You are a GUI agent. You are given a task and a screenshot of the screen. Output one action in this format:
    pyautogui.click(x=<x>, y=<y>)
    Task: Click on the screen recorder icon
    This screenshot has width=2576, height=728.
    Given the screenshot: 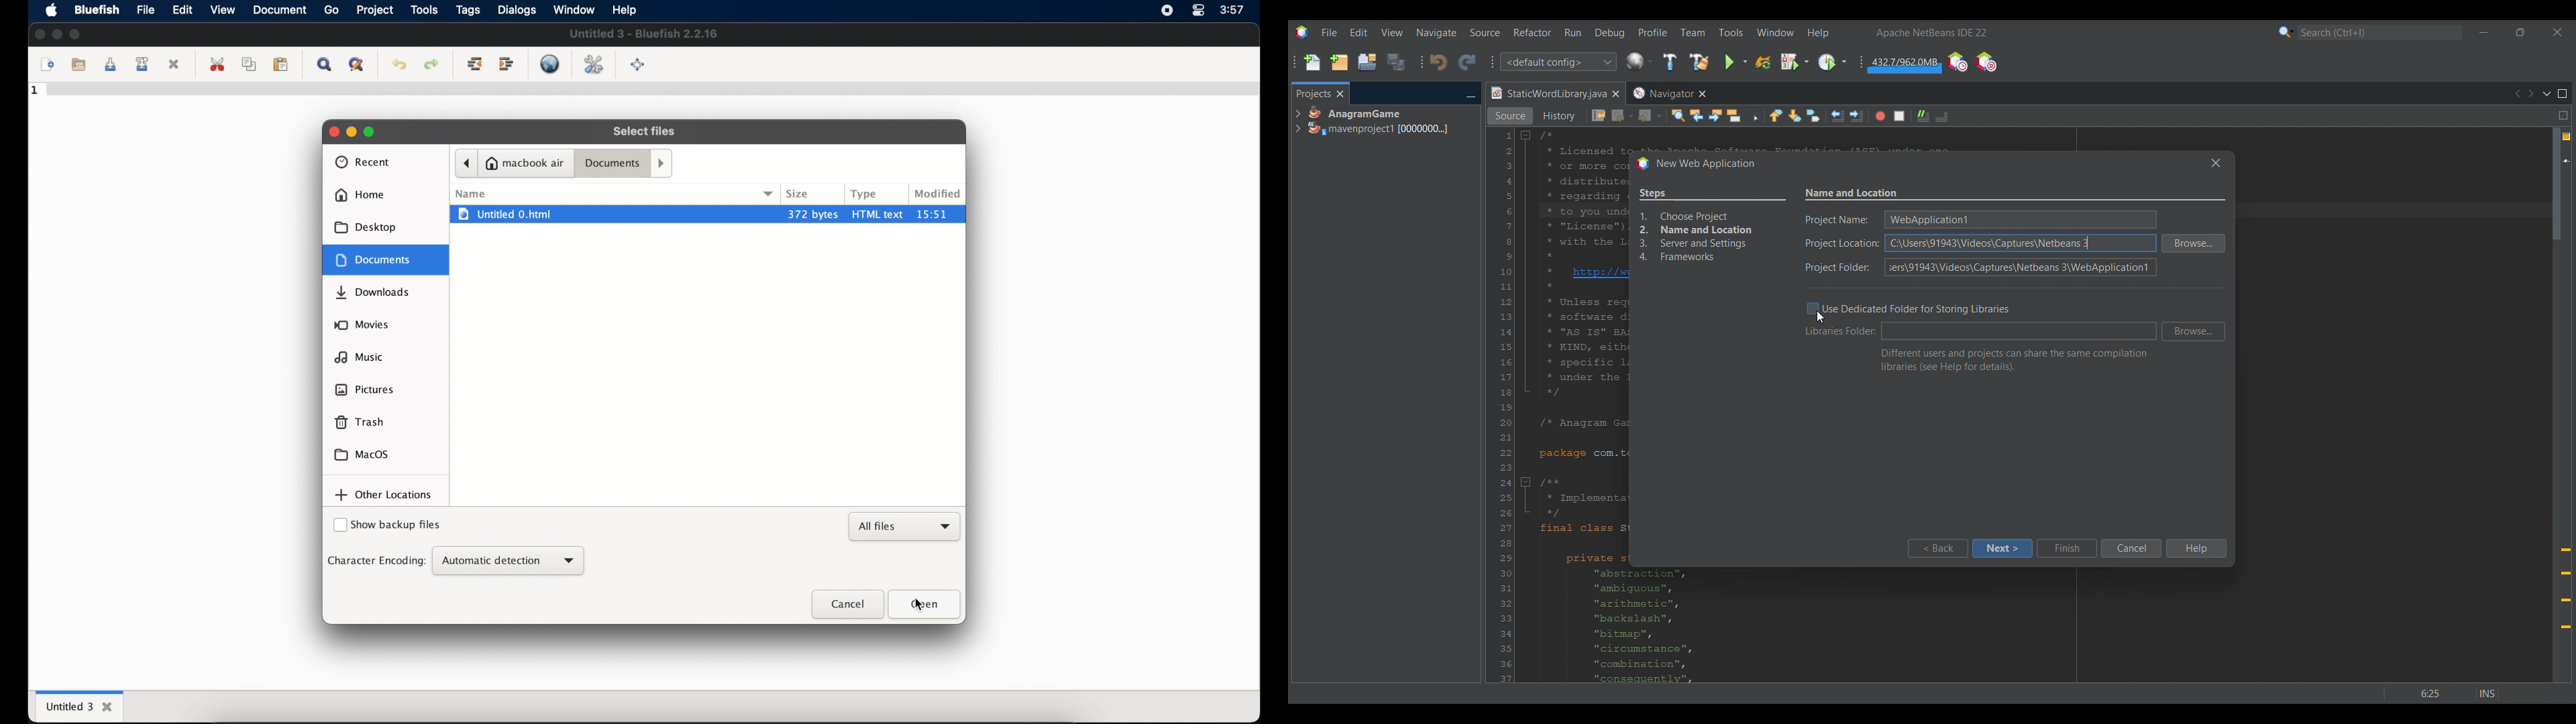 What is the action you would take?
    pyautogui.click(x=1167, y=11)
    